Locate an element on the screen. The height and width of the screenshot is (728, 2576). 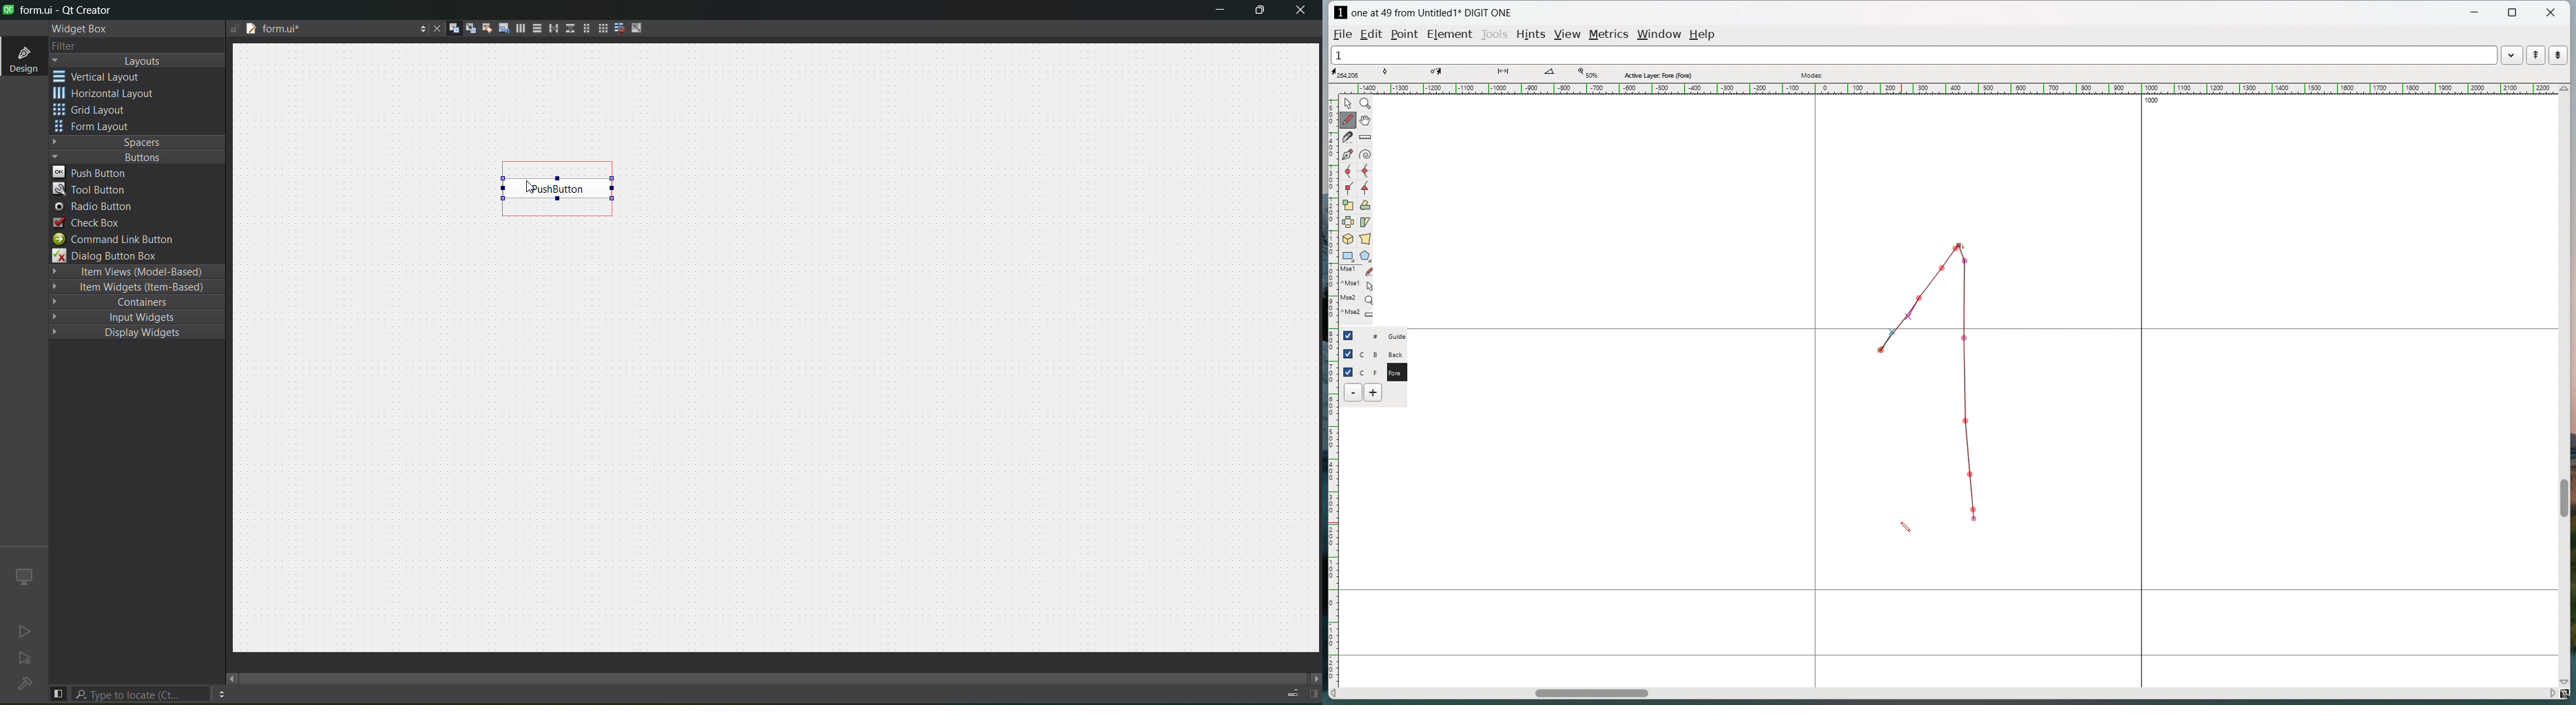
maximize is located at coordinates (1258, 12).